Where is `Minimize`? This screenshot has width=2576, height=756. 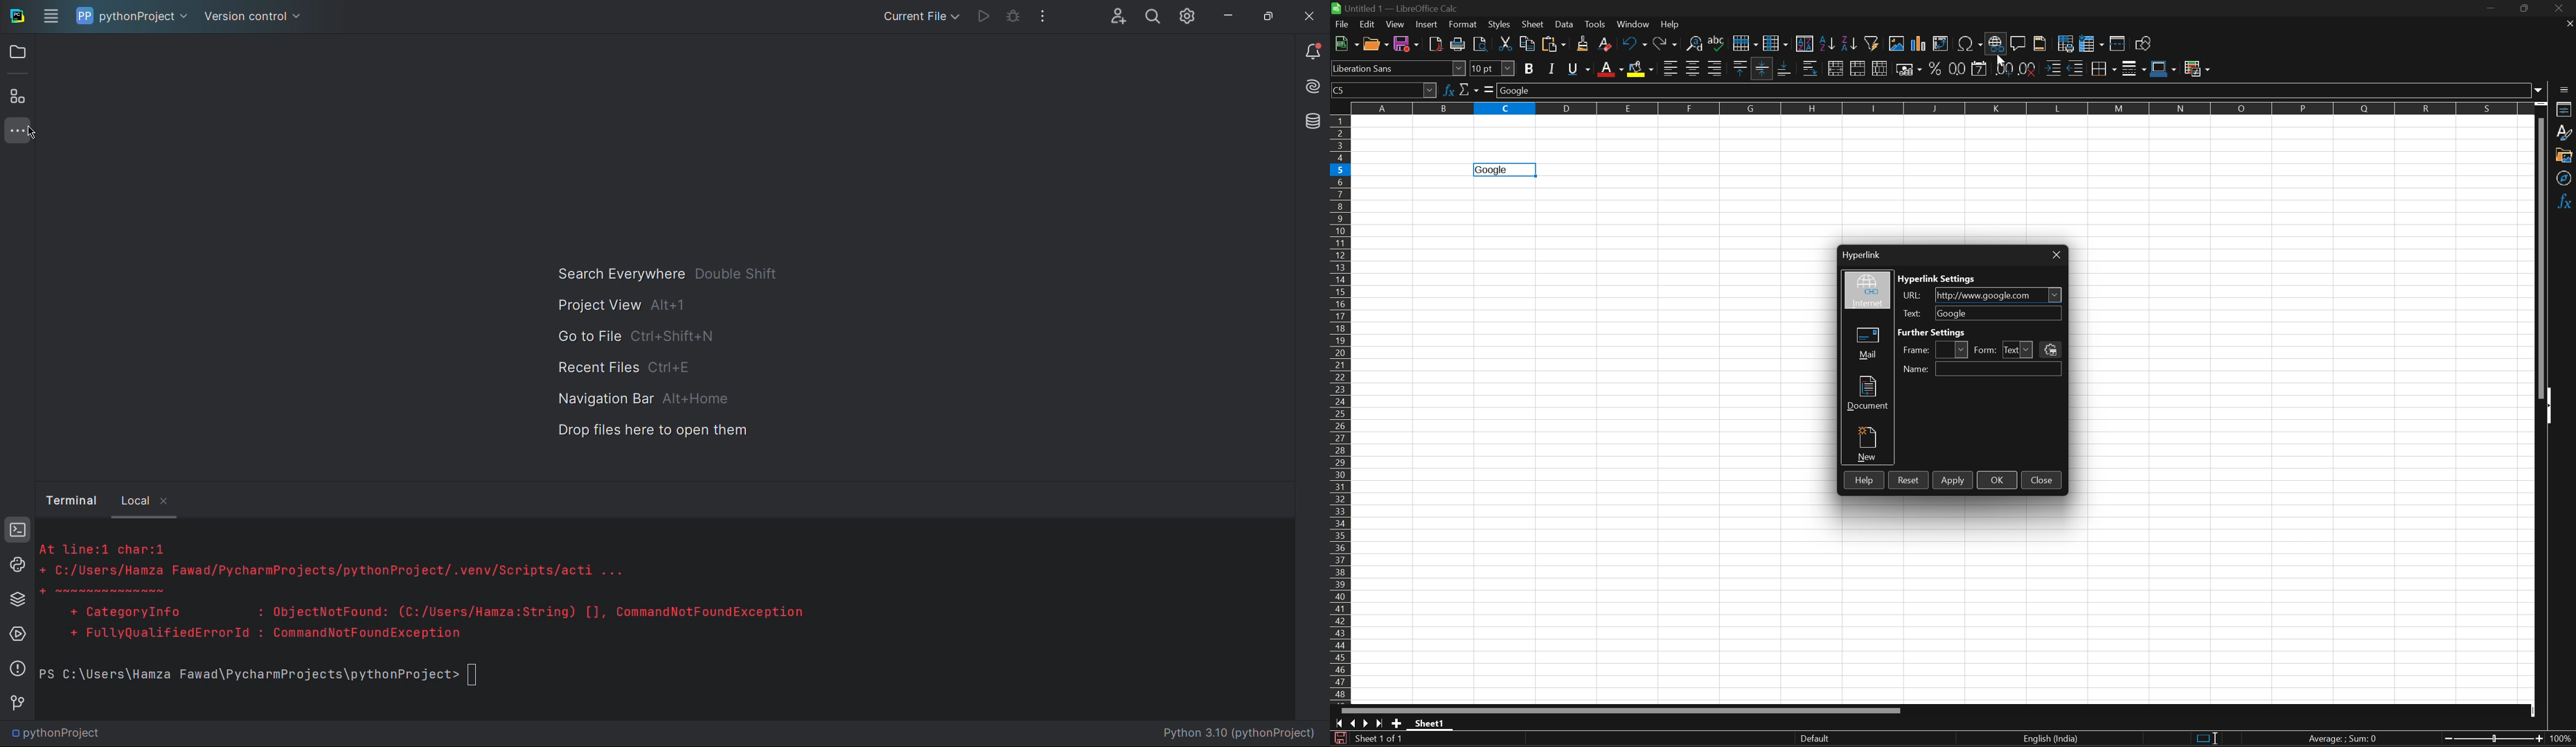
Minimize is located at coordinates (2493, 9).